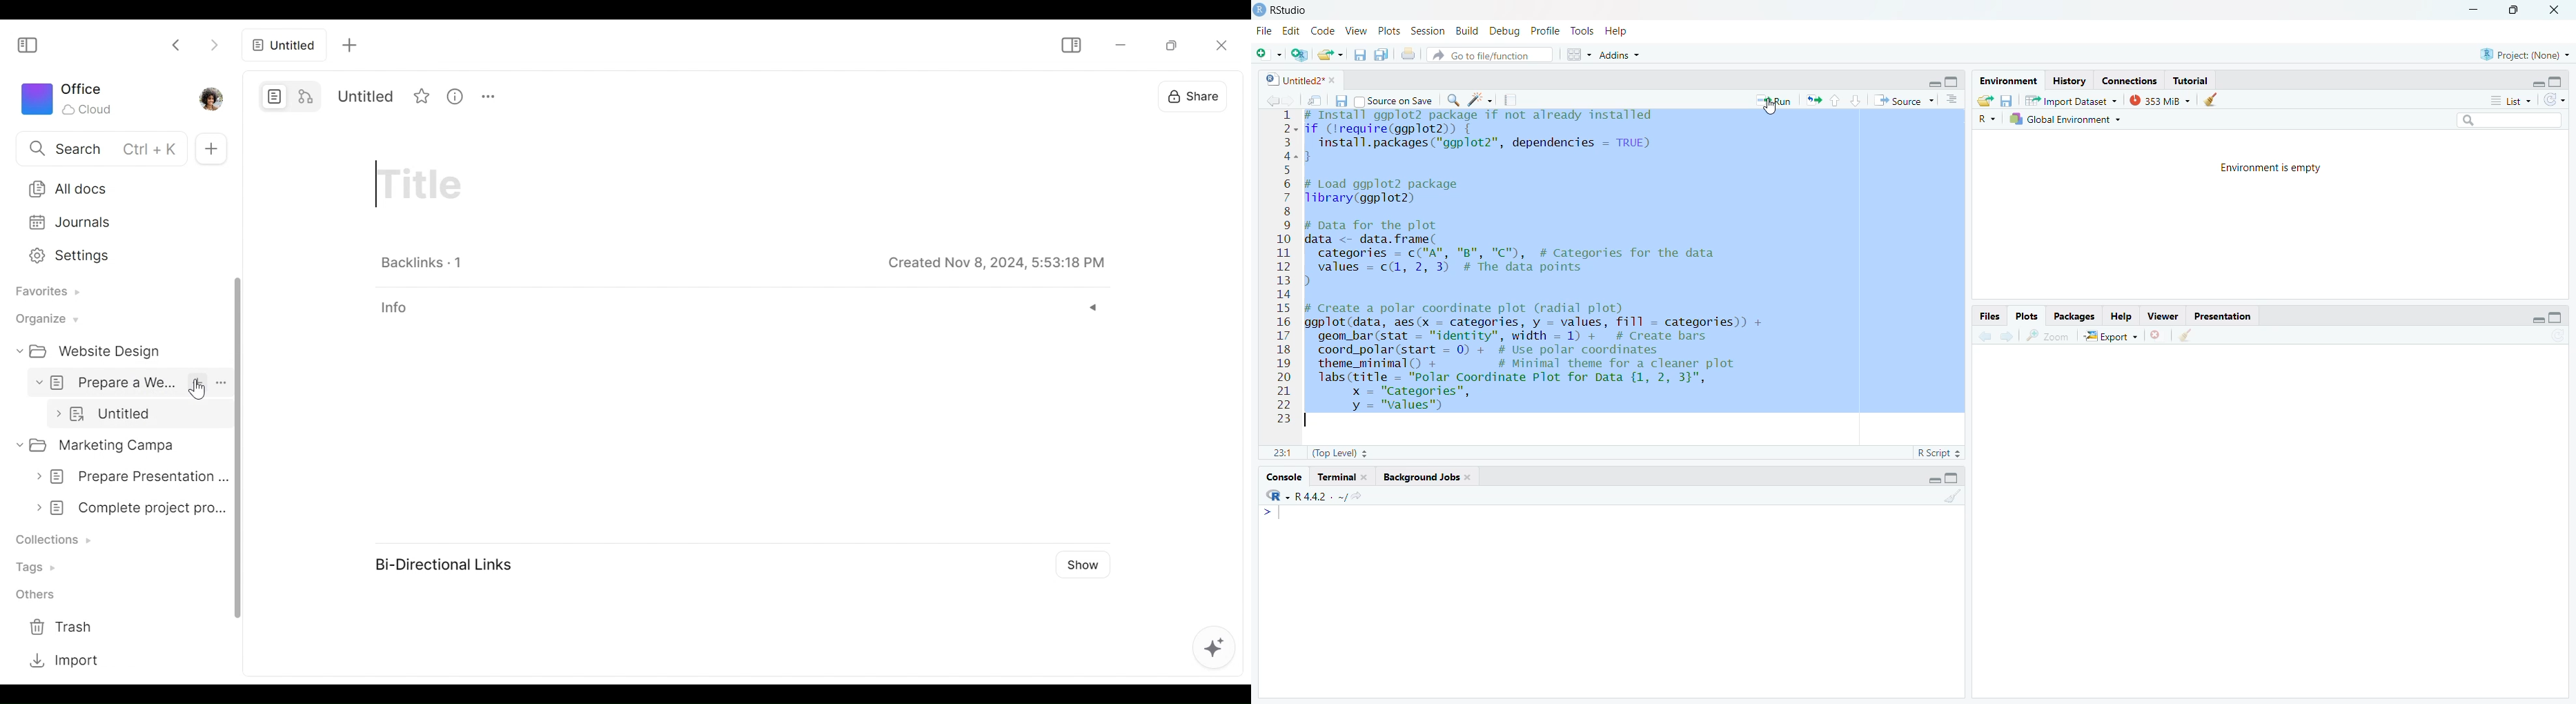  I want to click on hide r script, so click(1929, 480).